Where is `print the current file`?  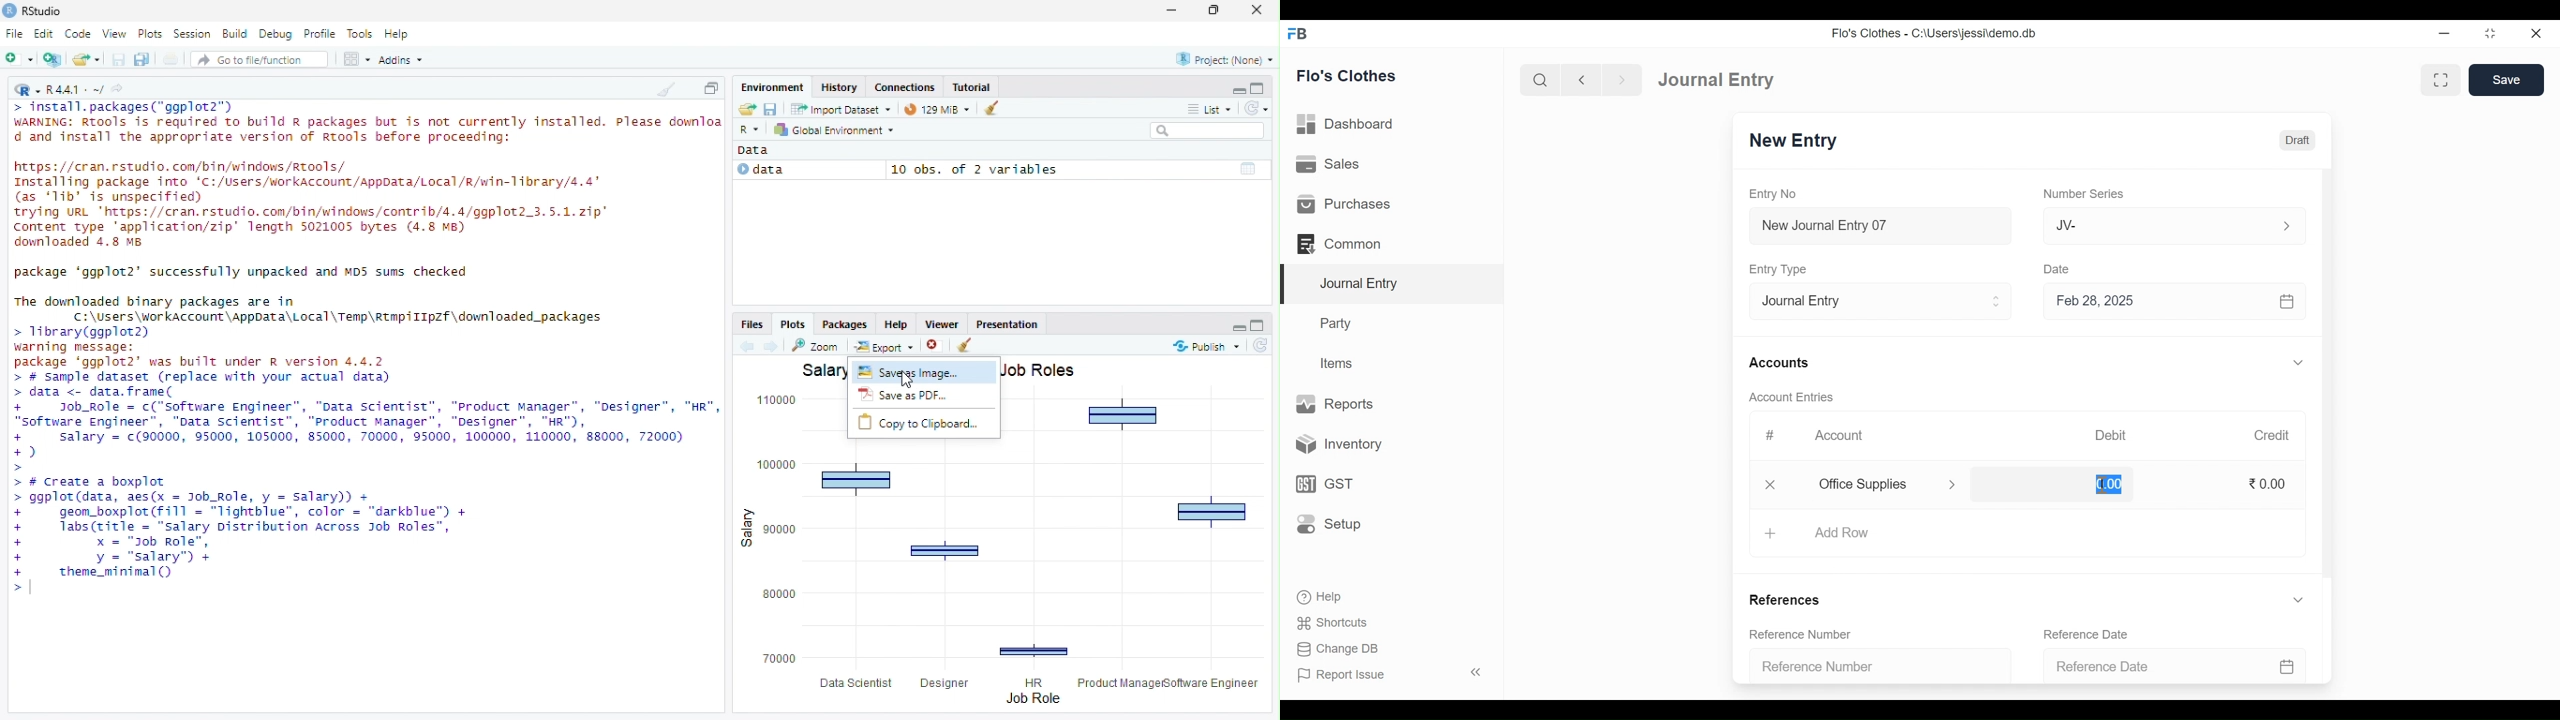
print the current file is located at coordinates (172, 59).